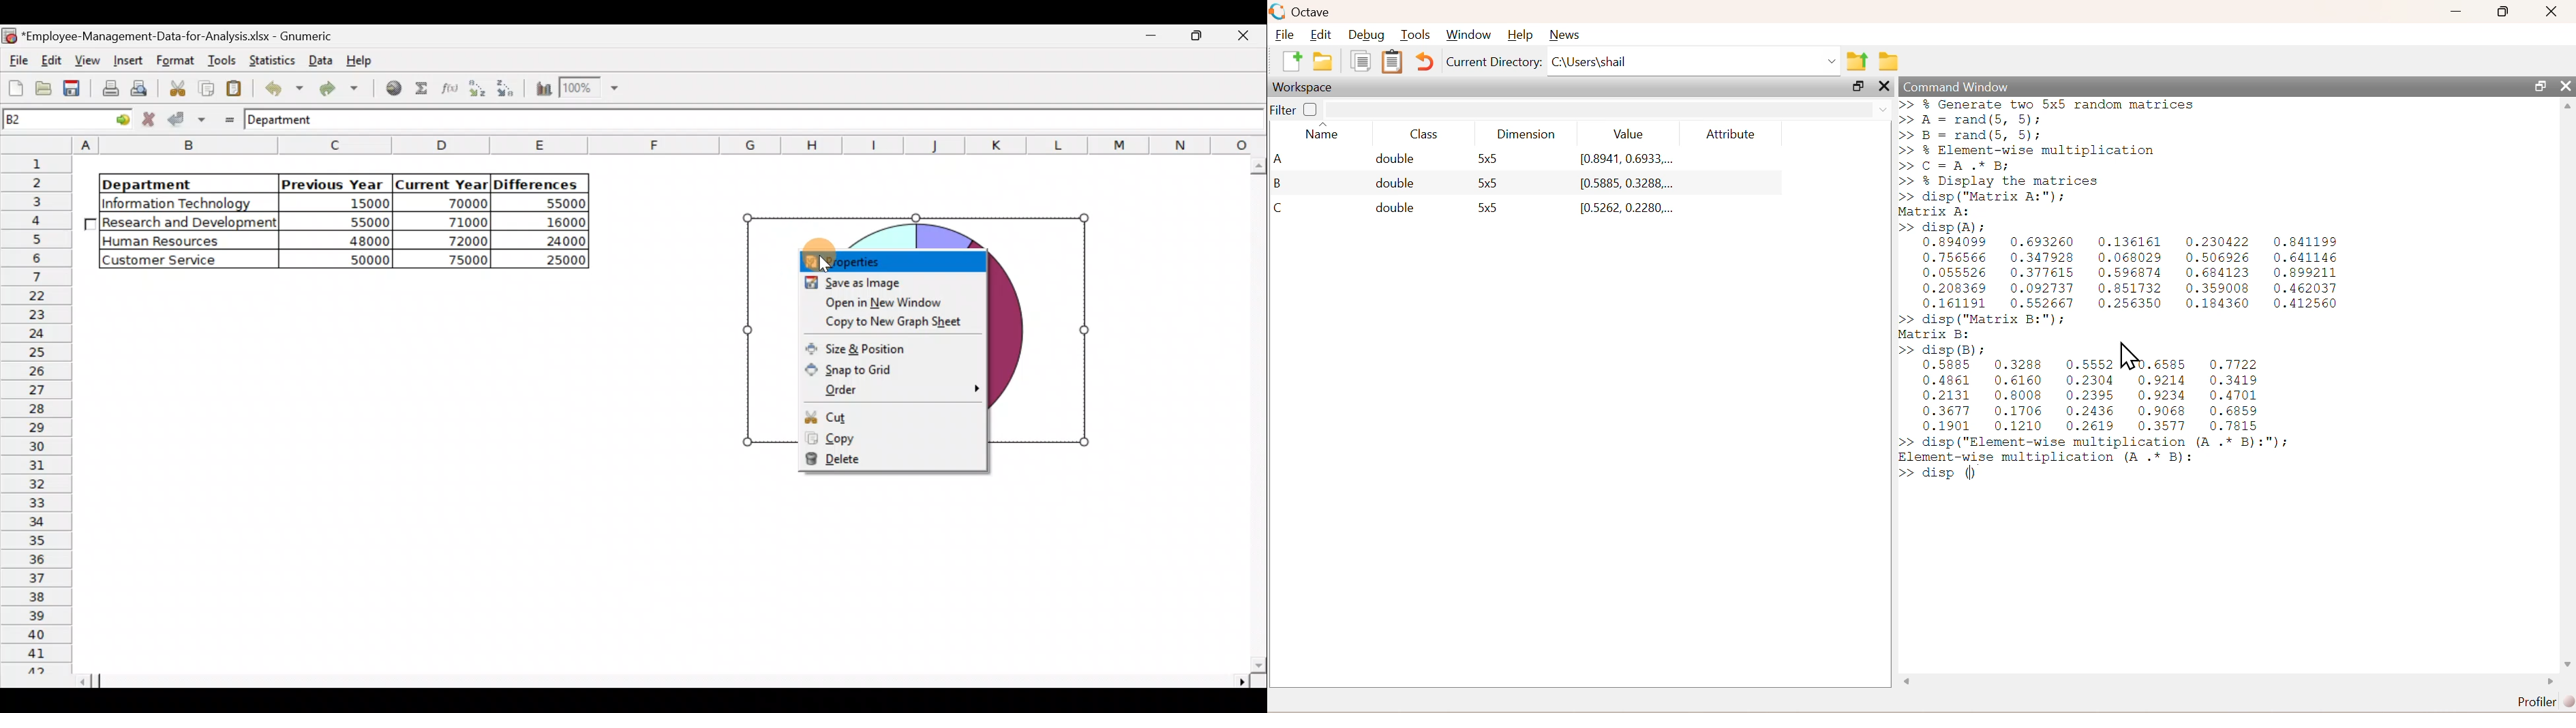 Image resolution: width=2576 pixels, height=728 pixels. Describe the element at coordinates (890, 259) in the screenshot. I see `Properties` at that location.